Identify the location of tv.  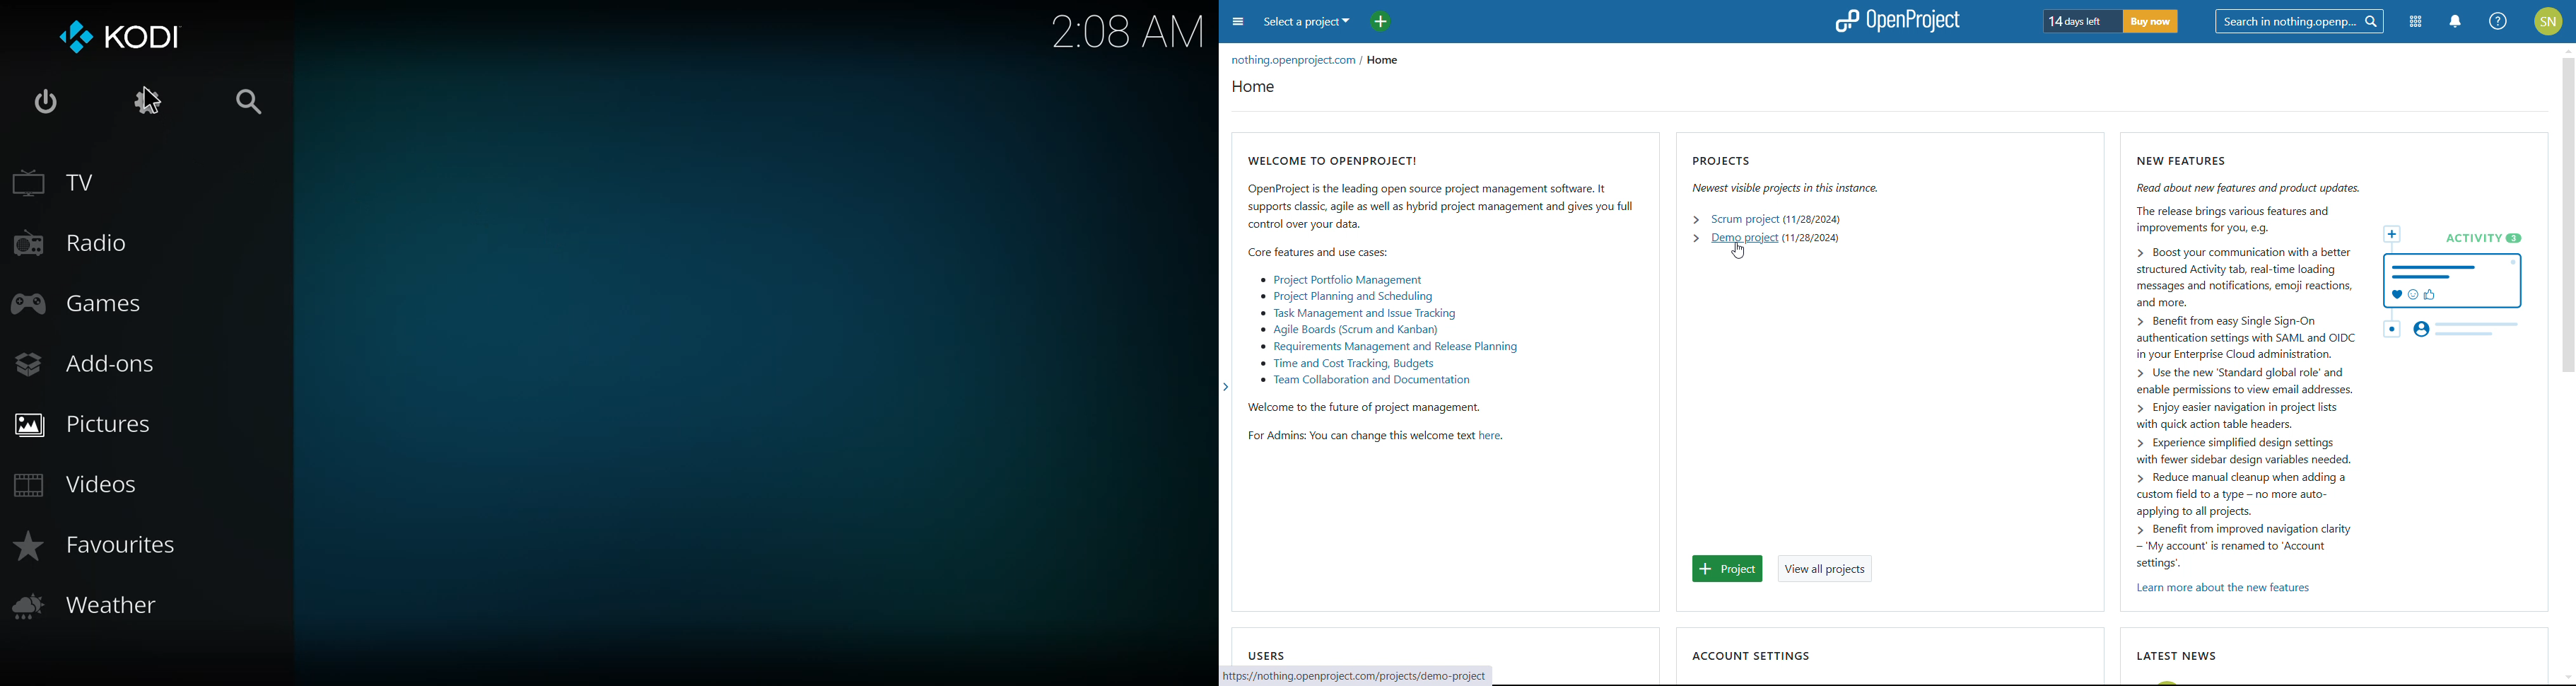
(58, 182).